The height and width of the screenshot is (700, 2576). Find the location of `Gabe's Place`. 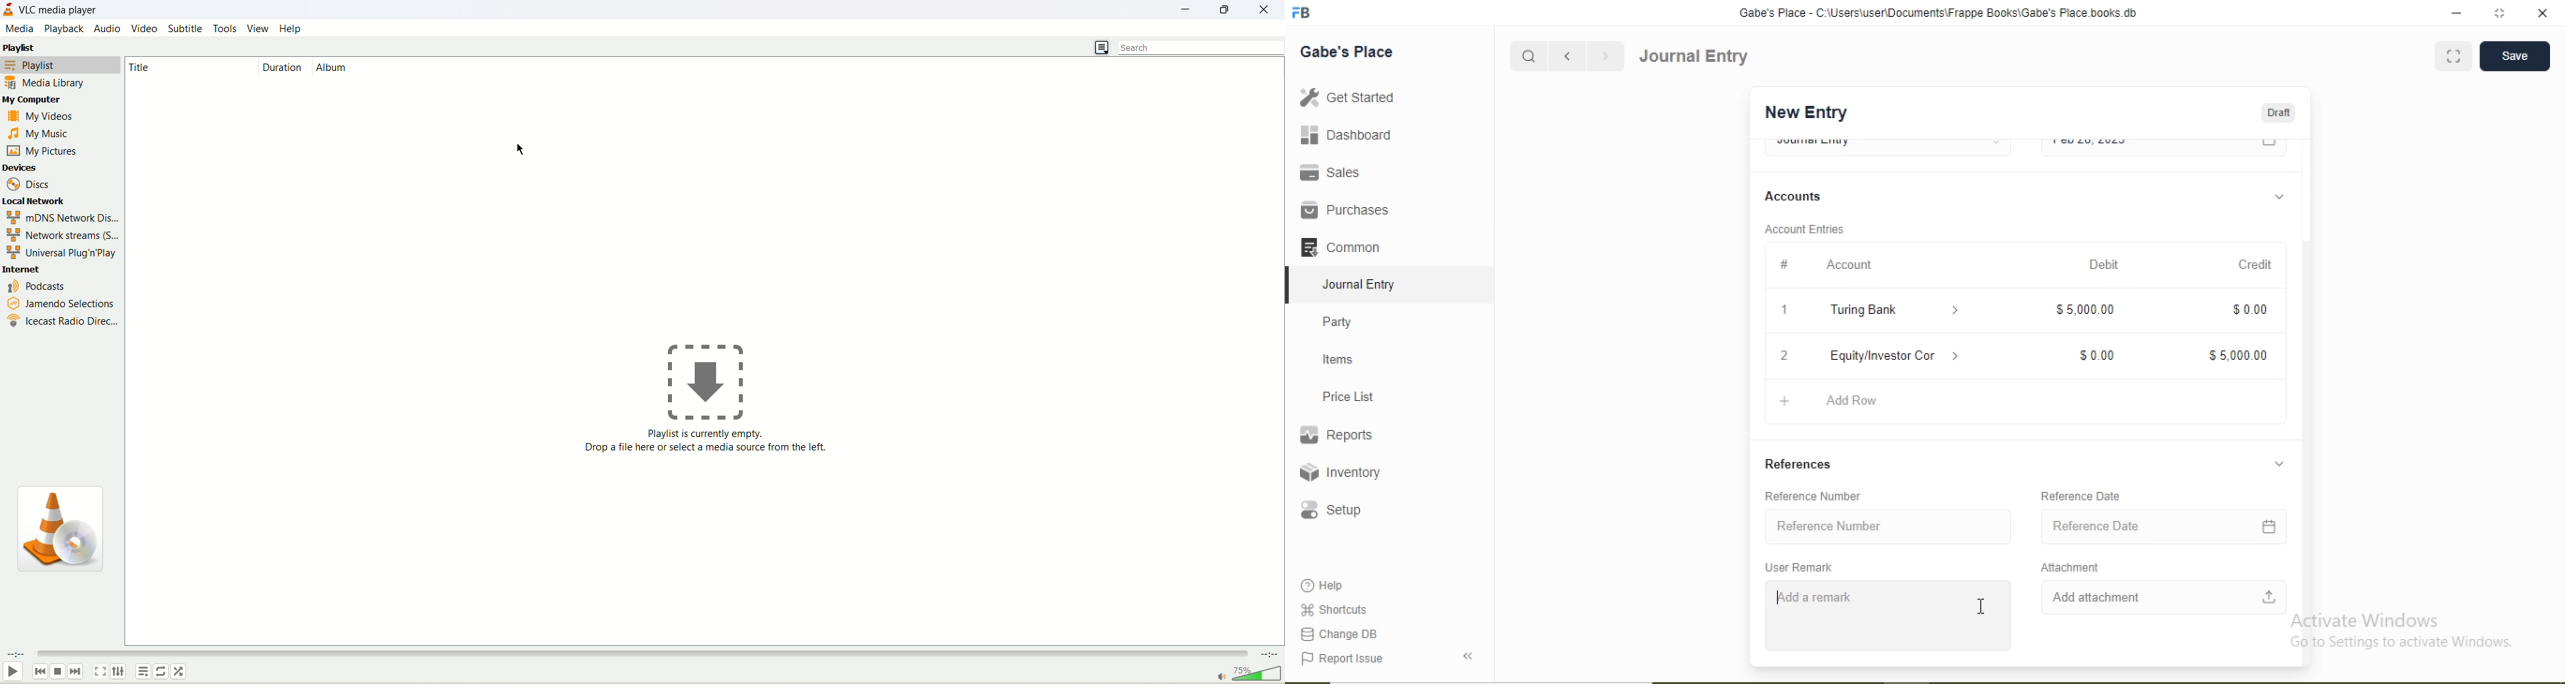

Gabe's Place is located at coordinates (1347, 52).